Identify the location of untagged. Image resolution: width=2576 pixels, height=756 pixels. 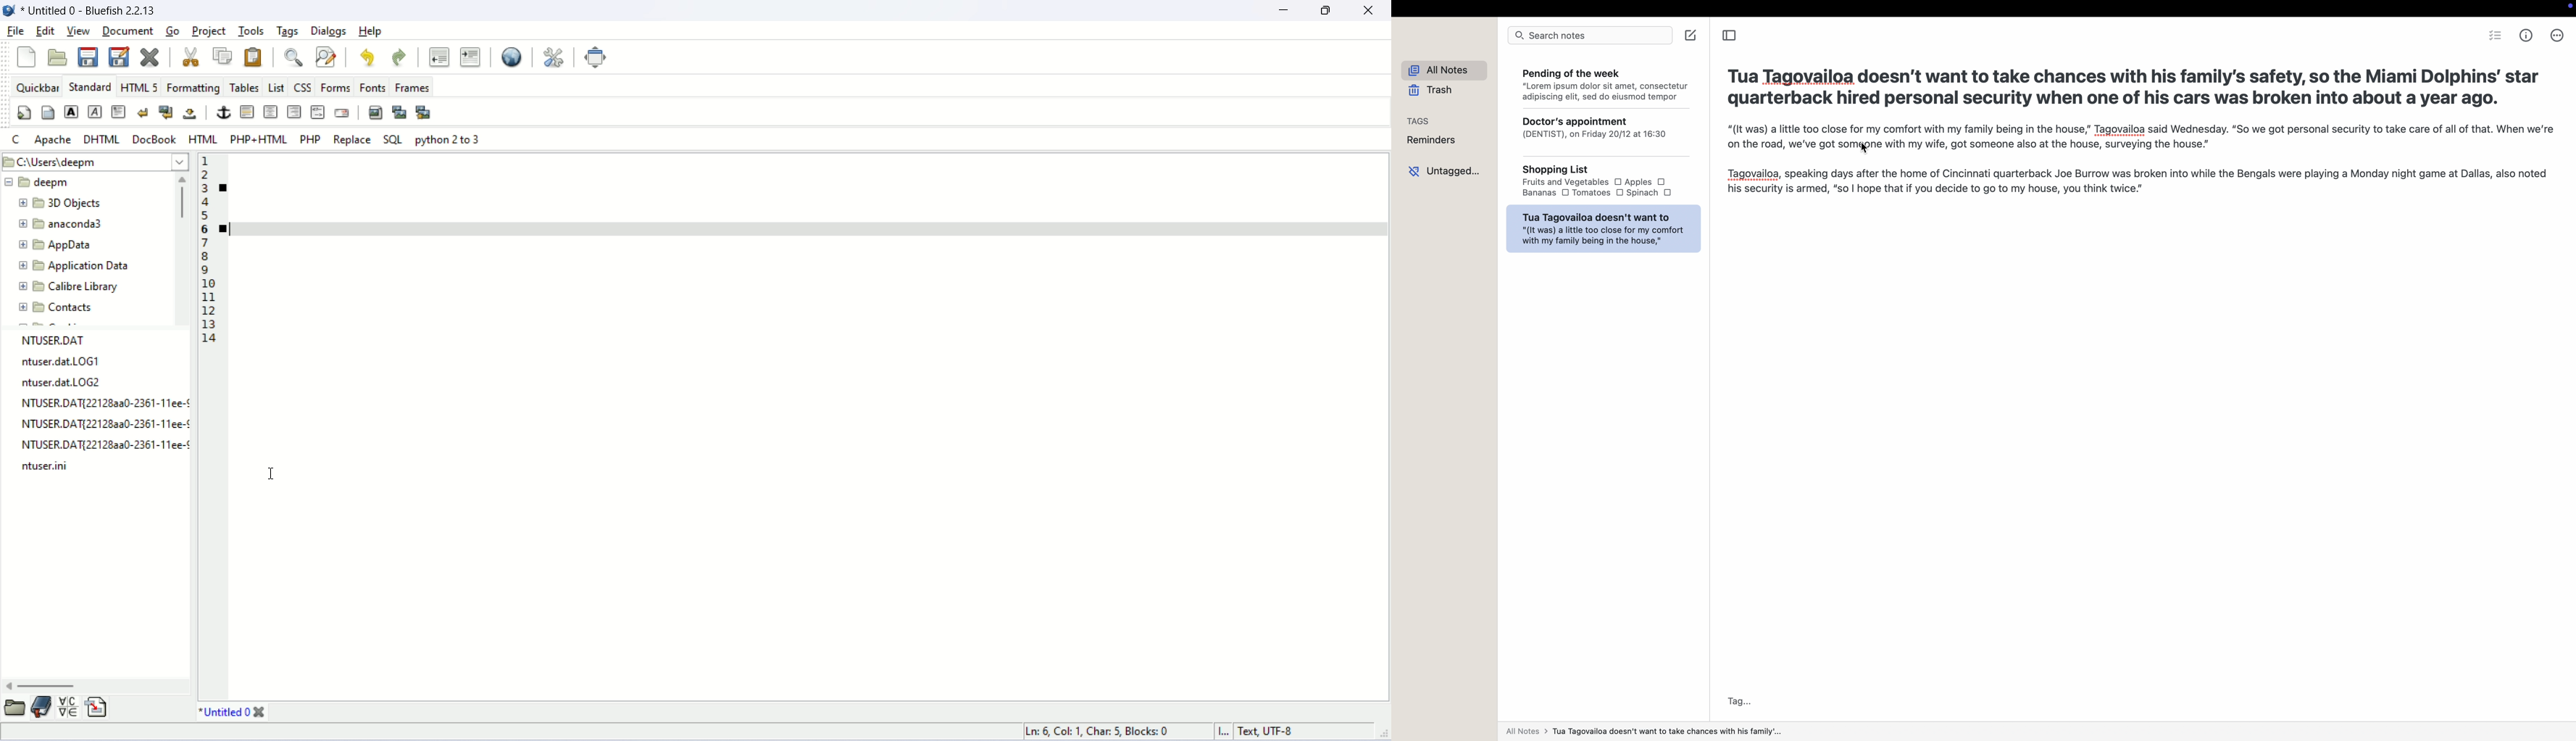
(1445, 171).